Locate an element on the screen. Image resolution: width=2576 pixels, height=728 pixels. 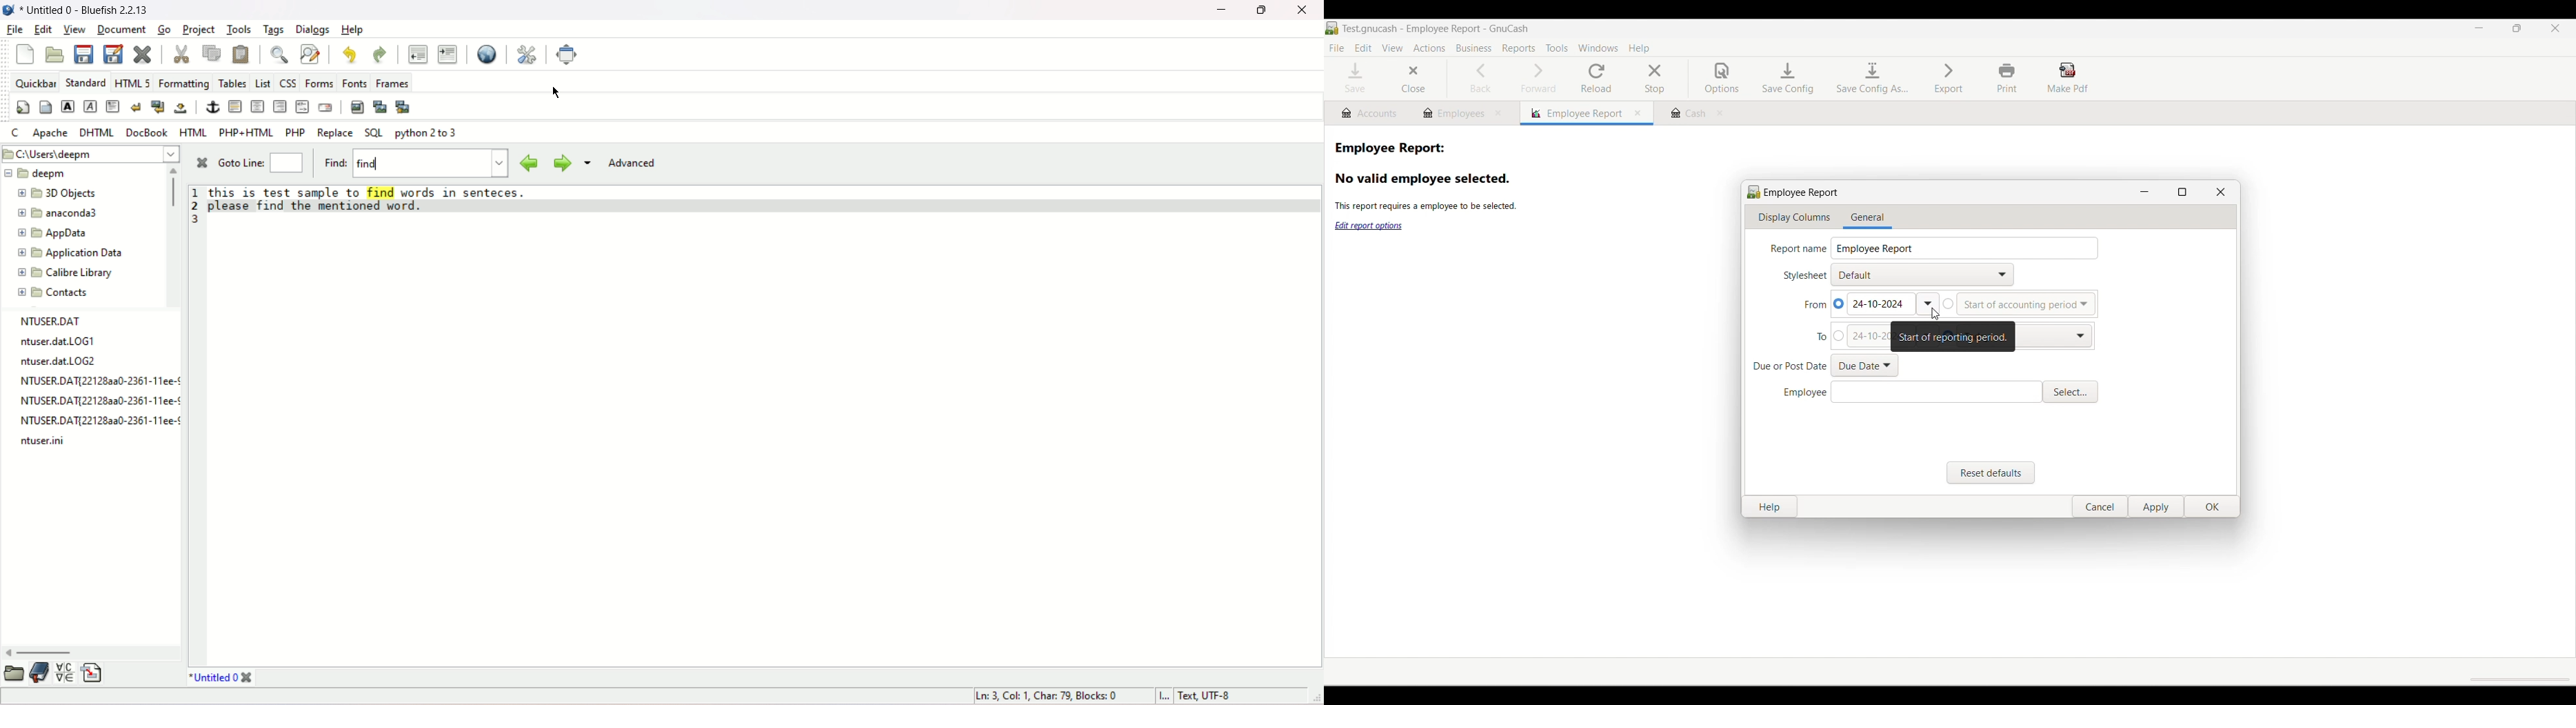
STANDARD is located at coordinates (85, 83).